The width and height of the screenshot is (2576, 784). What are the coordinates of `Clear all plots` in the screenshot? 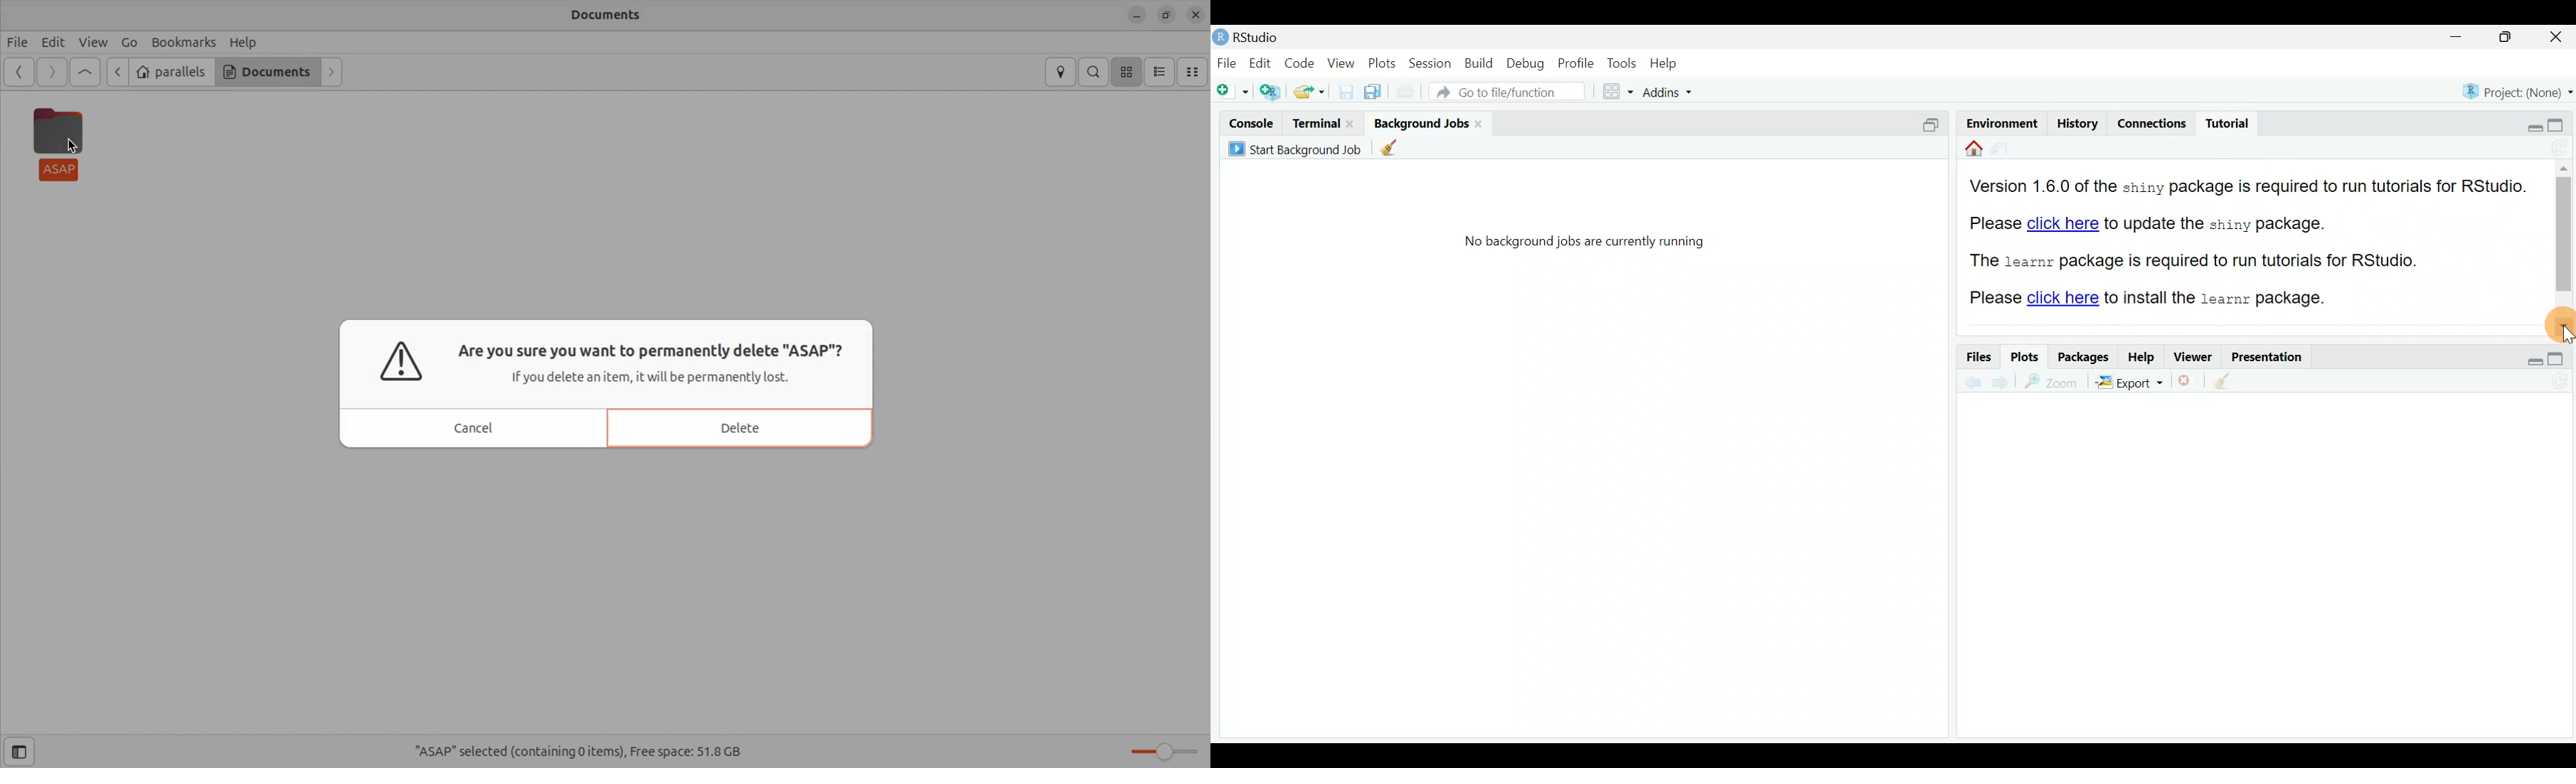 It's located at (2230, 381).